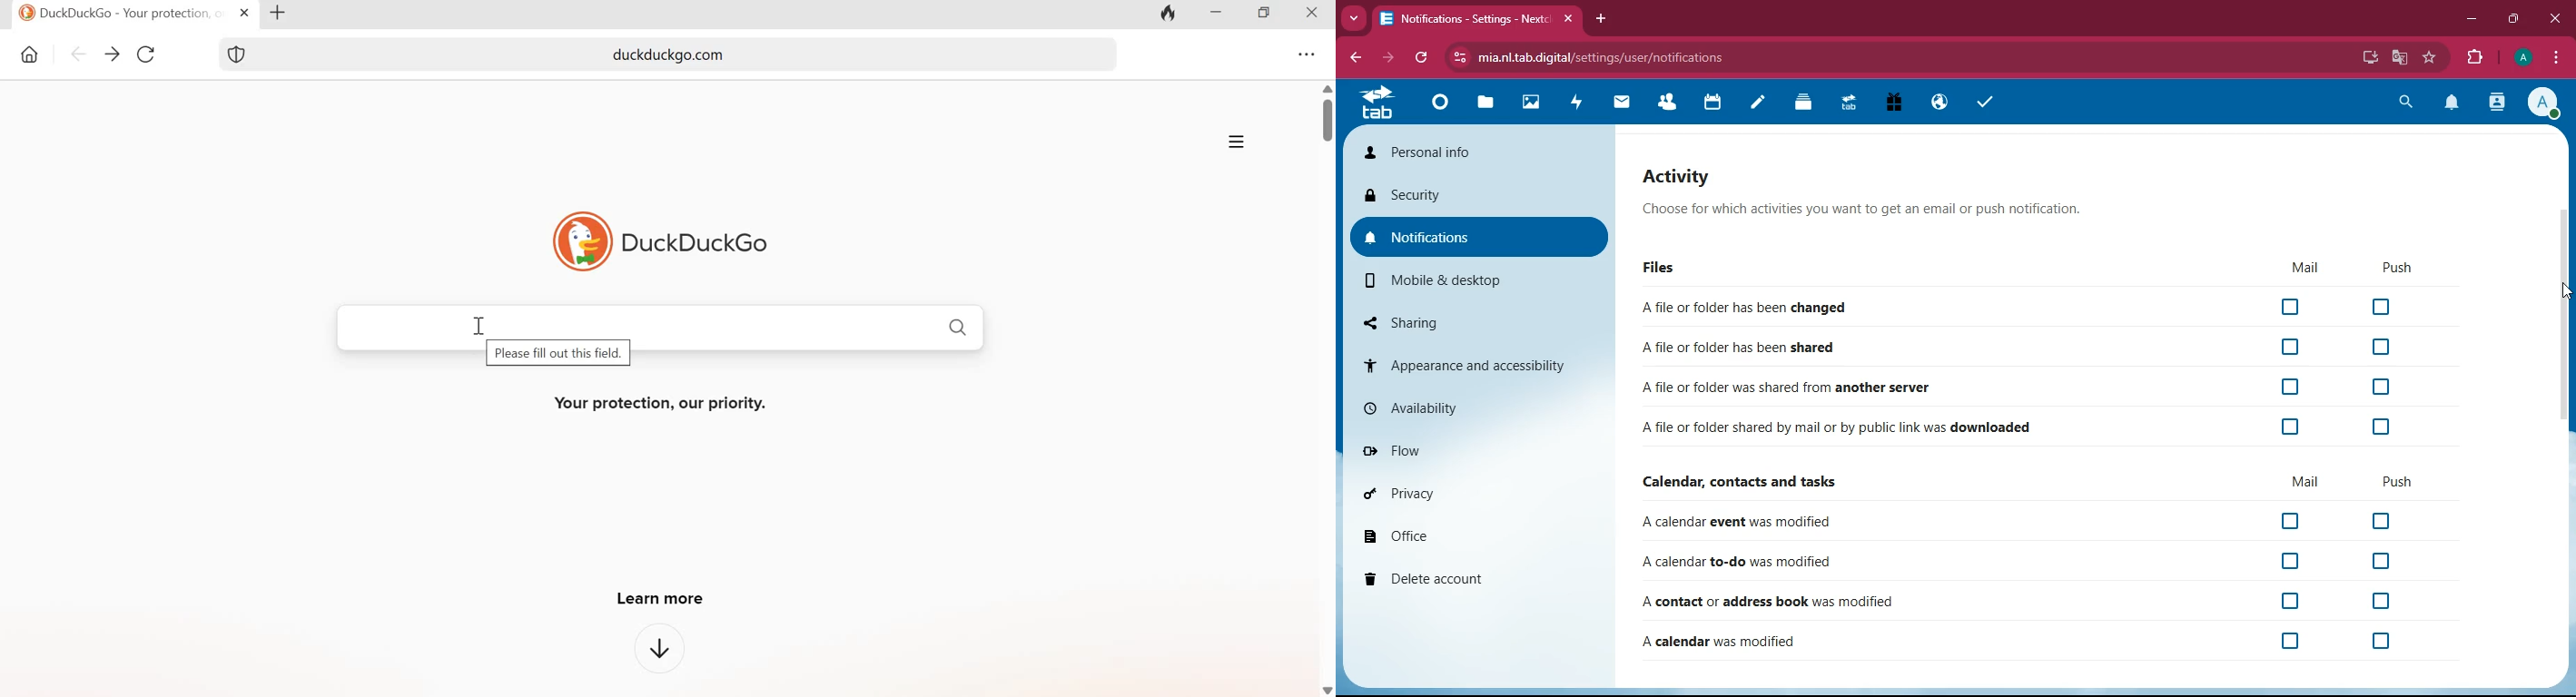 Image resolution: width=2576 pixels, height=700 pixels. What do you see at coordinates (2339, 57) in the screenshot?
I see `password` at bounding box center [2339, 57].